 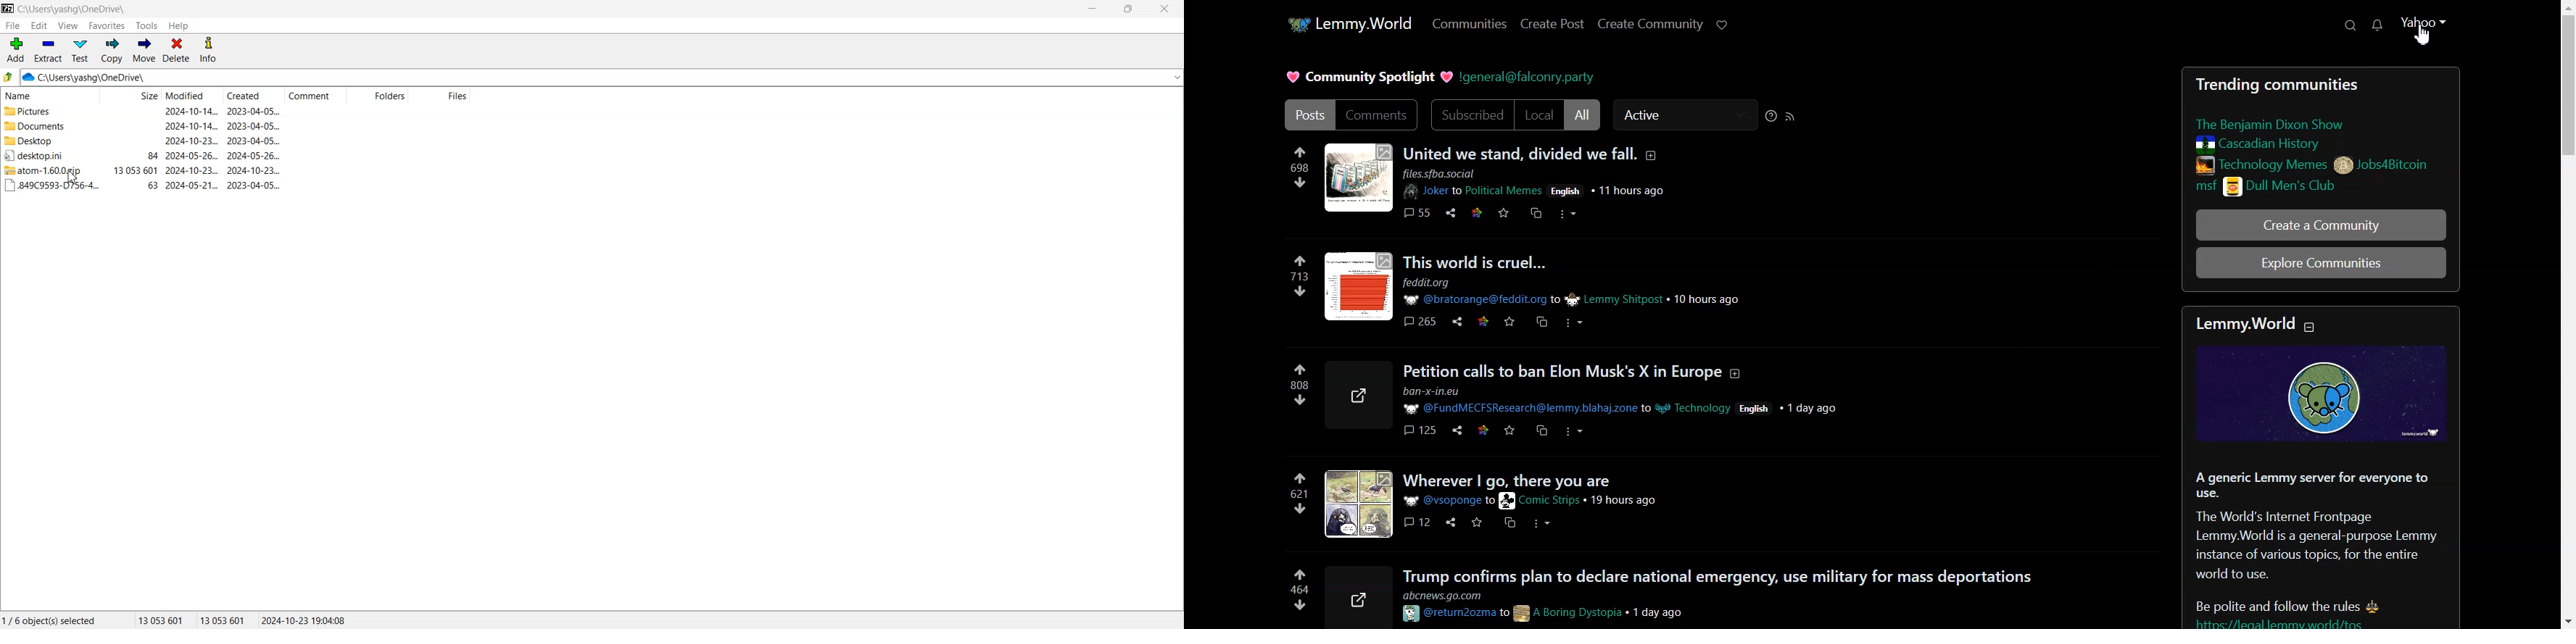 I want to click on 2023-04-05, so click(x=254, y=111).